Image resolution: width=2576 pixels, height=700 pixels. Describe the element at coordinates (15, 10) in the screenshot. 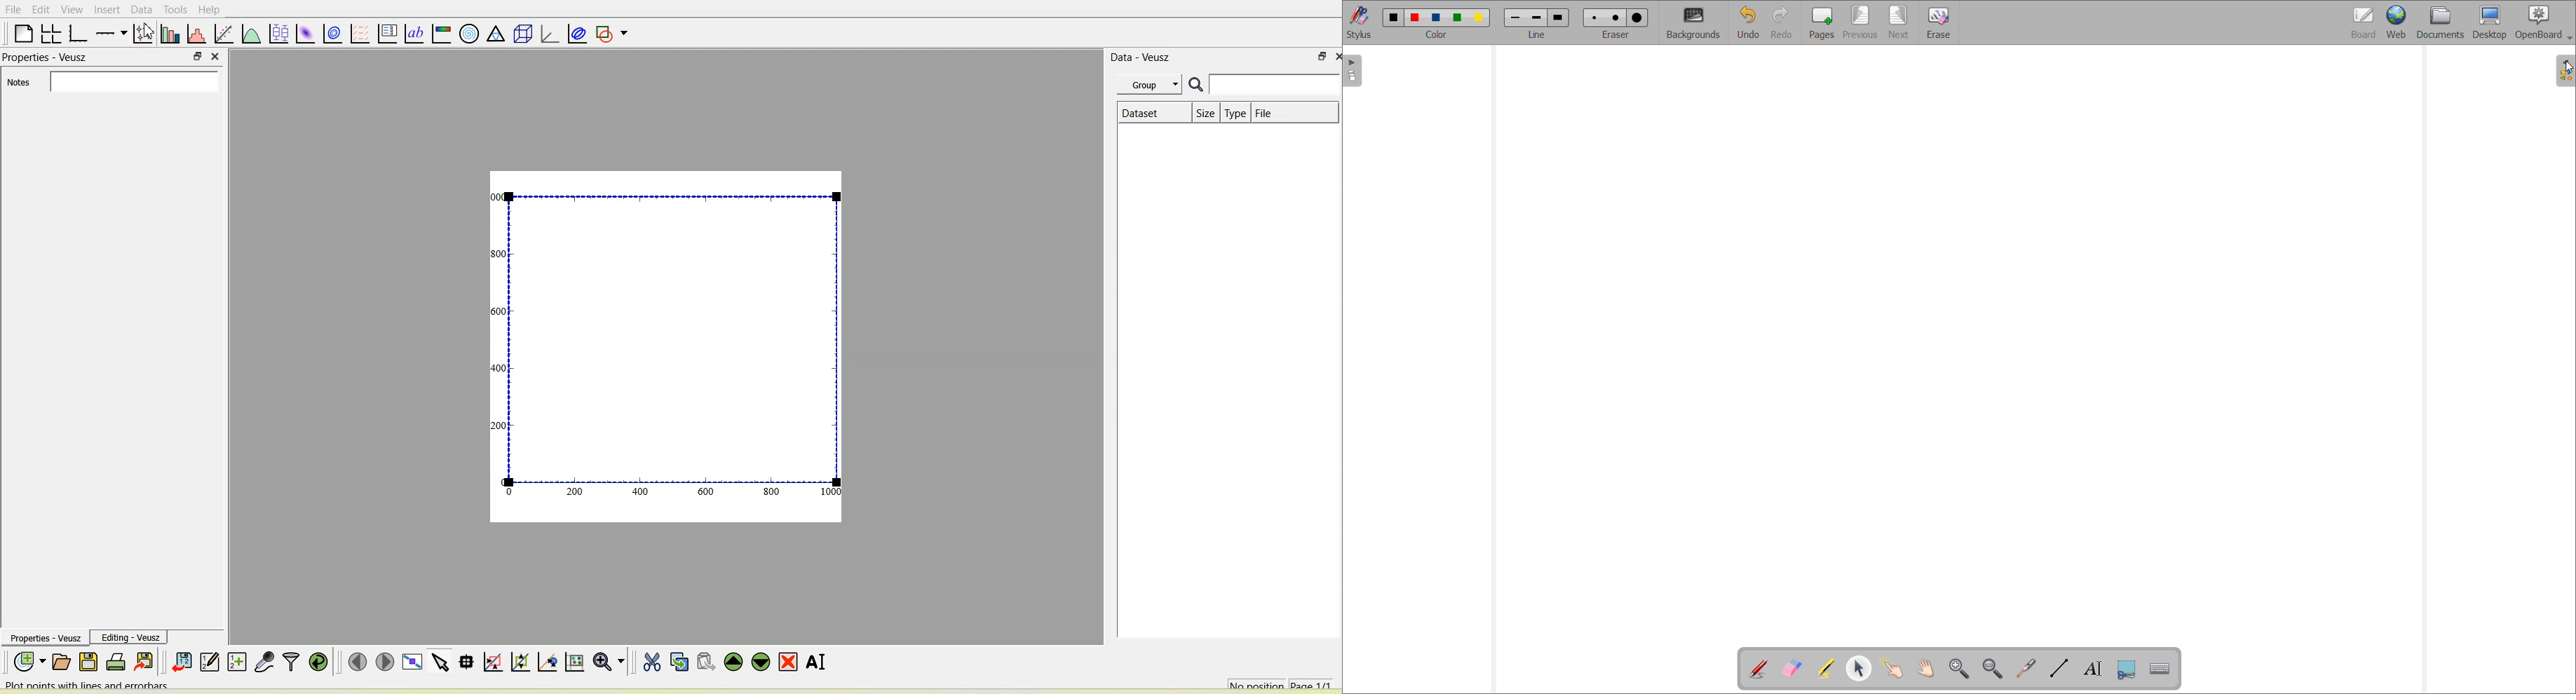

I see `File` at that location.